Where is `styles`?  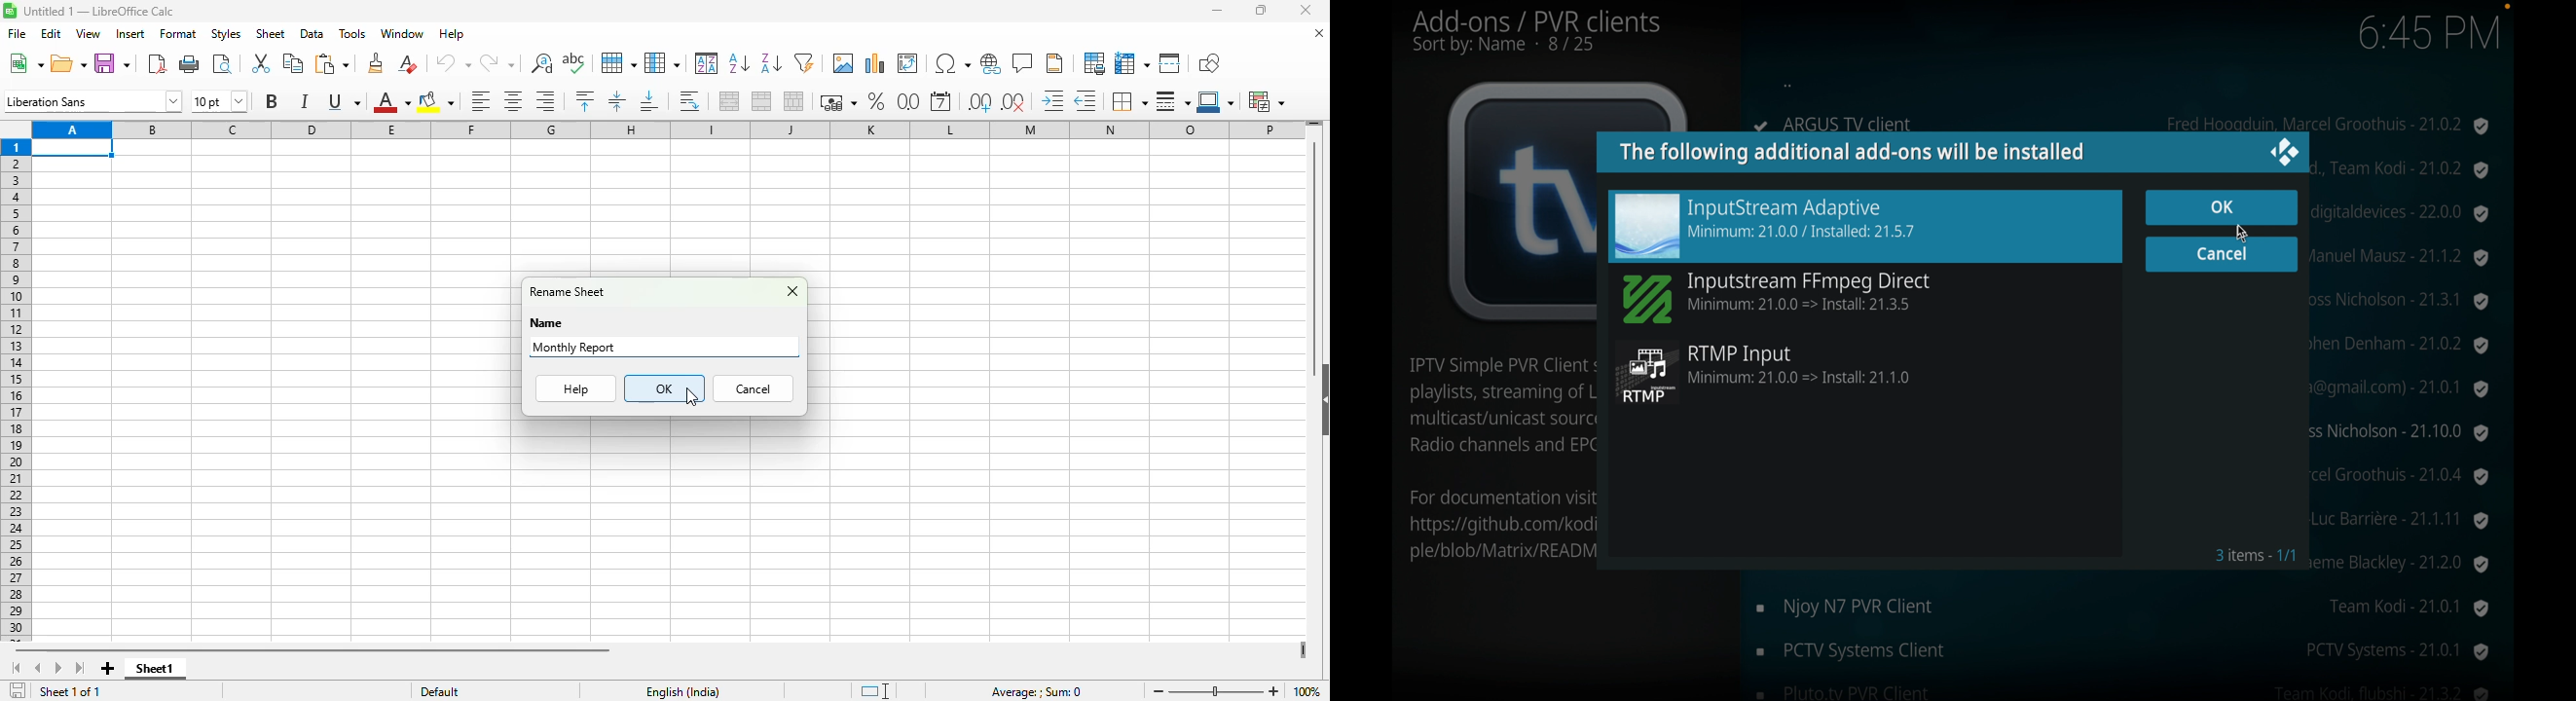
styles is located at coordinates (226, 33).